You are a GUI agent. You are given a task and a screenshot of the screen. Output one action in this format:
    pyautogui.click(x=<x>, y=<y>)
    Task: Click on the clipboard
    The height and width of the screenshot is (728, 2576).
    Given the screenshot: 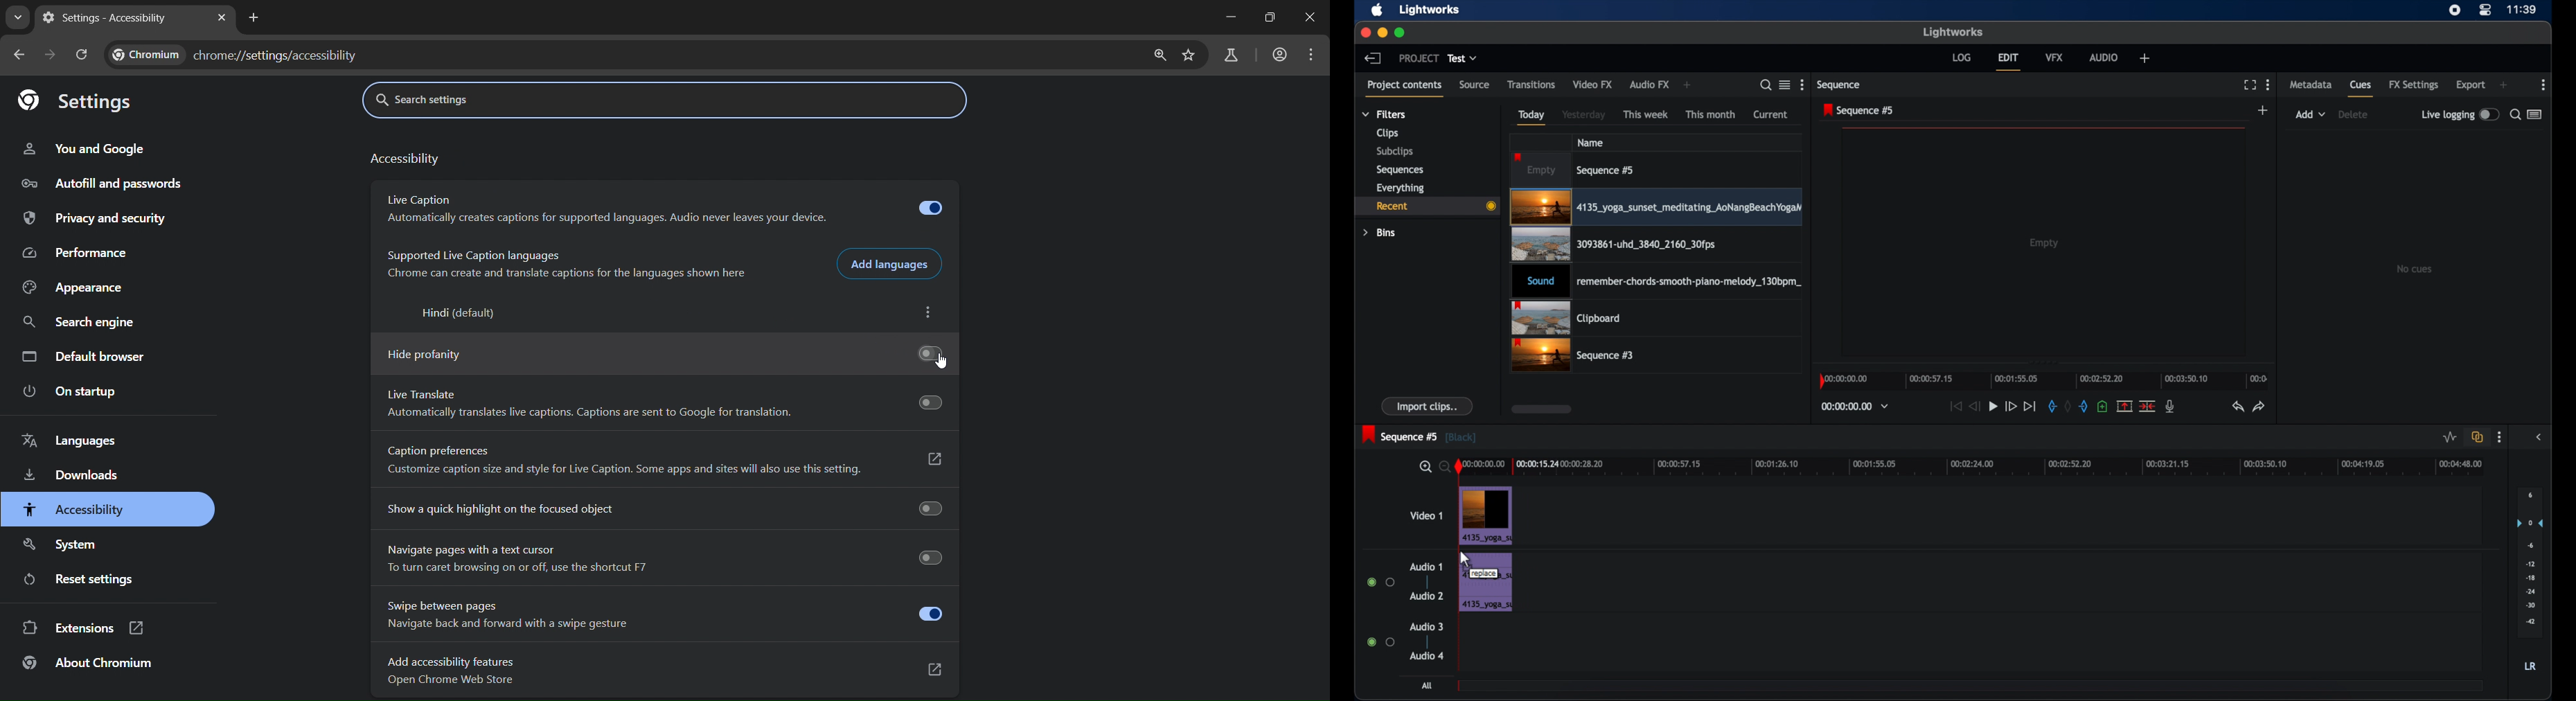 What is the action you would take?
    pyautogui.click(x=1566, y=317)
    